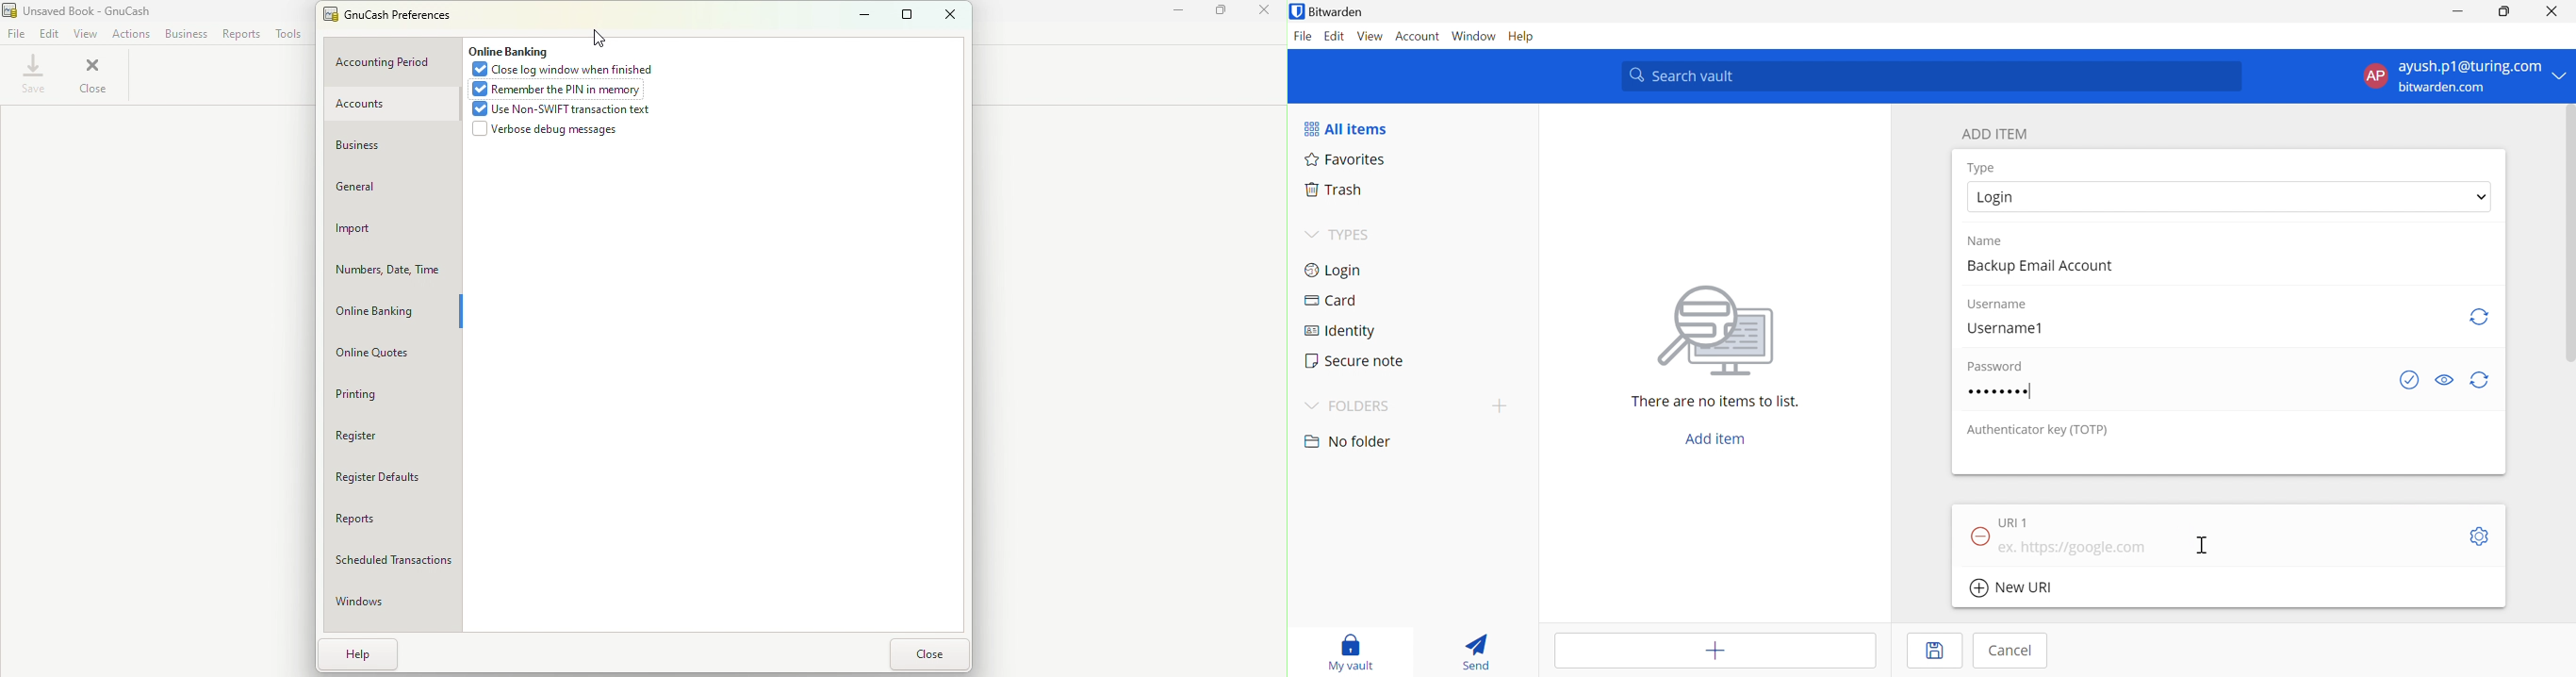 The image size is (2576, 700). Describe the element at coordinates (33, 77) in the screenshot. I see `Save` at that location.